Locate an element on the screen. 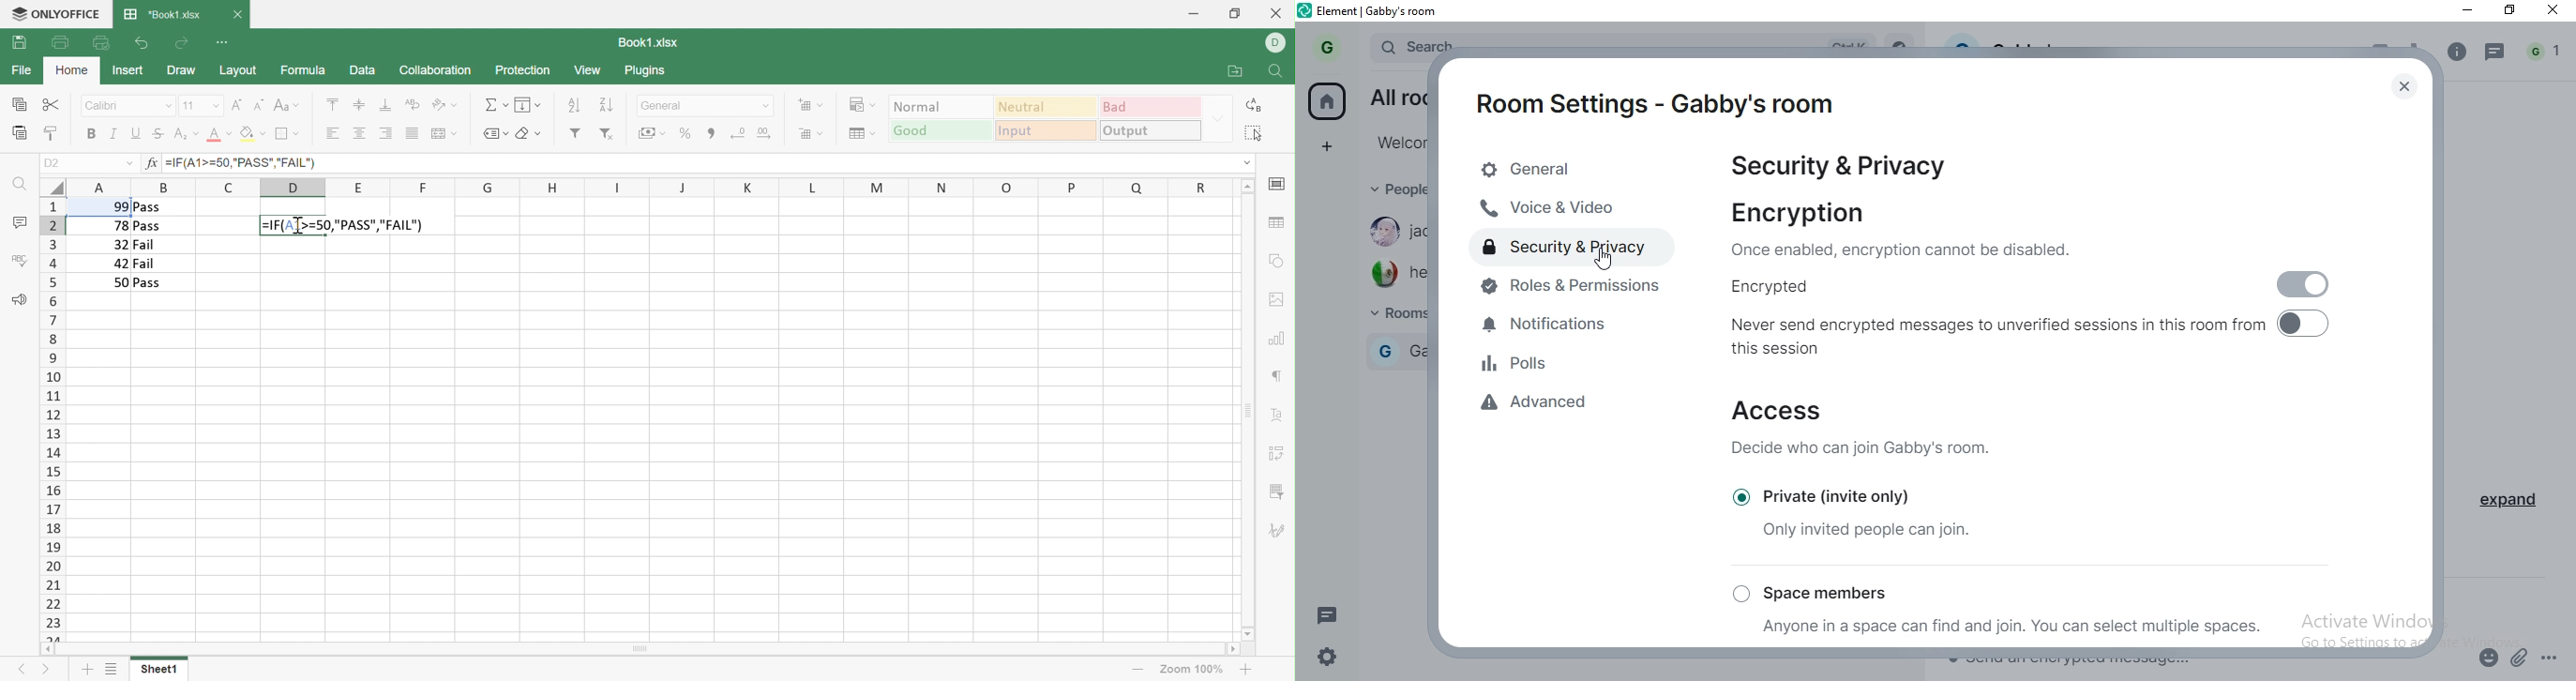 The height and width of the screenshot is (700, 2576). Close is located at coordinates (237, 16).